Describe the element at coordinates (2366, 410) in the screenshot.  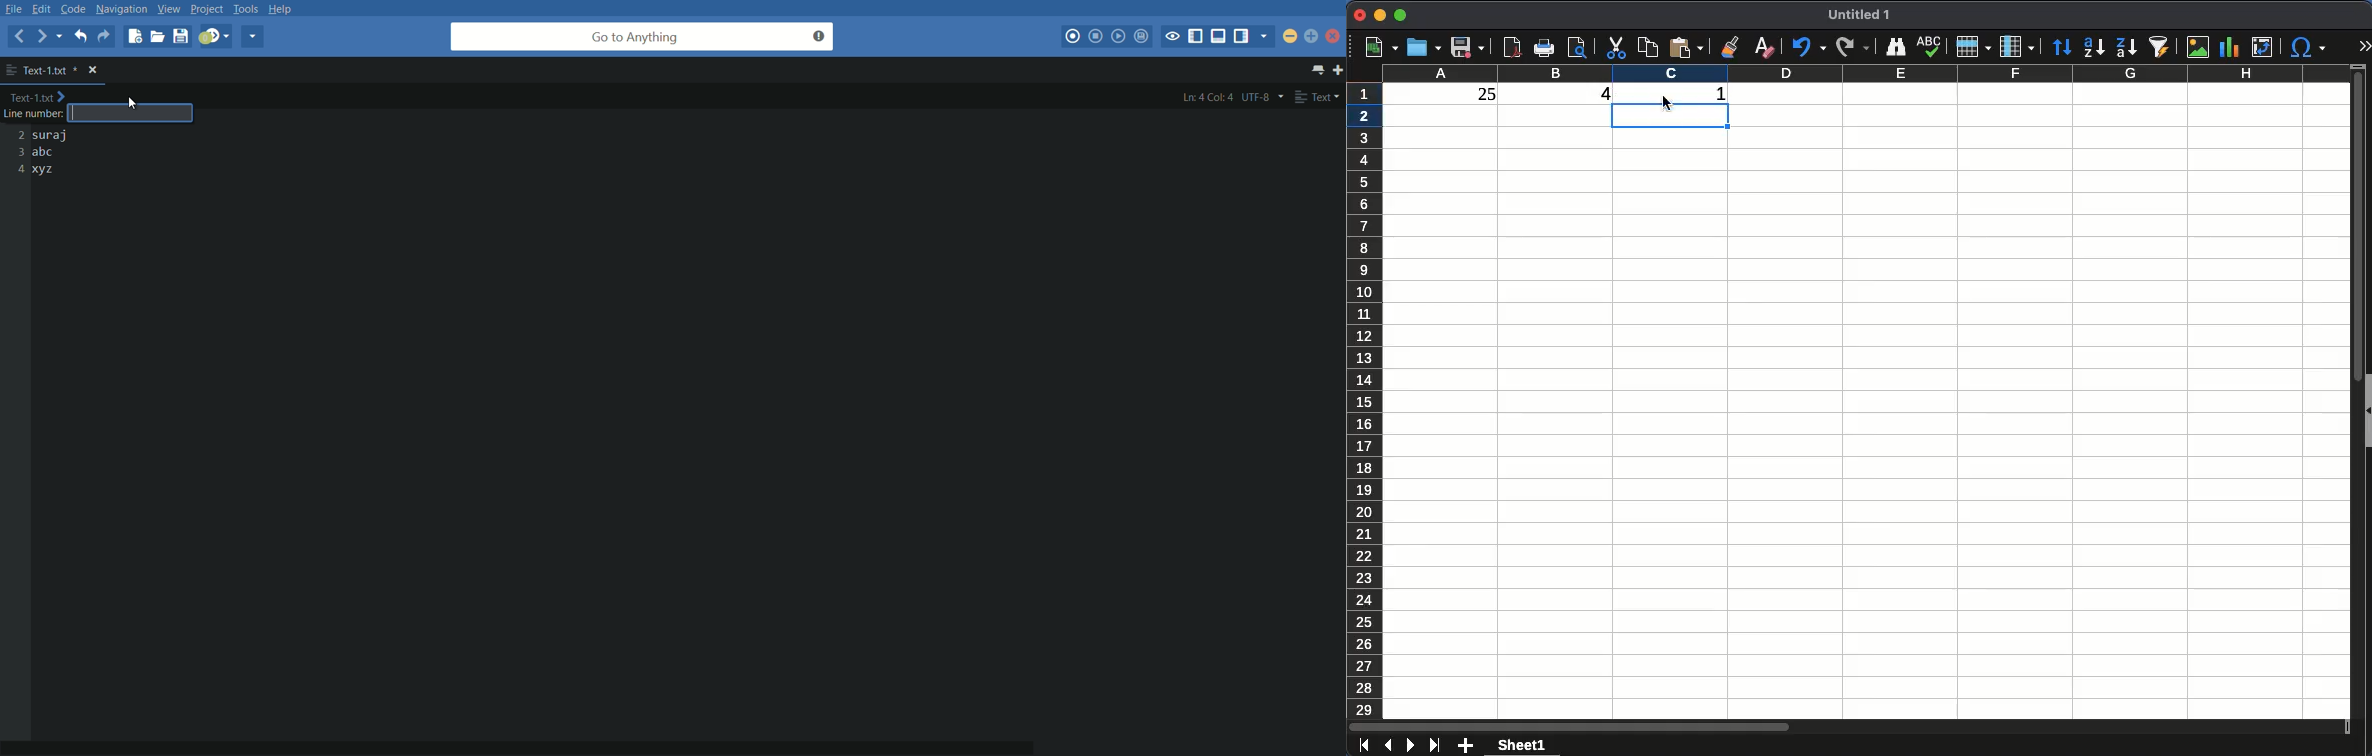
I see `collapse` at that location.